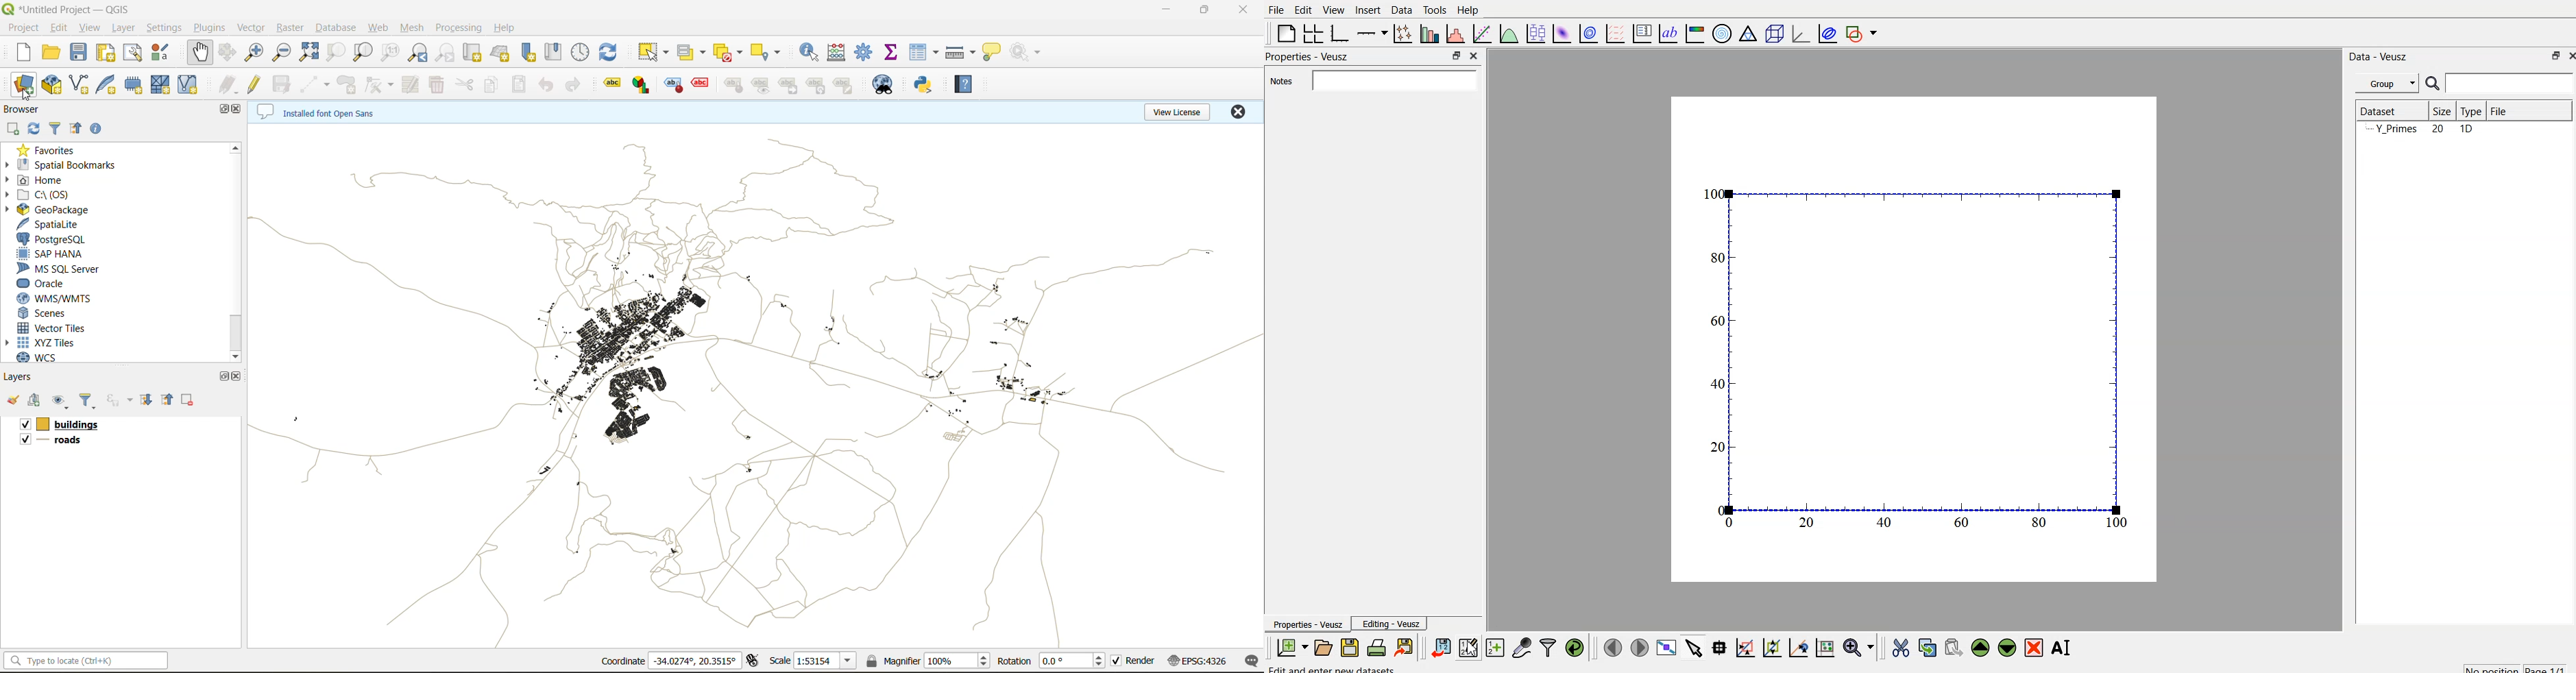 This screenshot has width=2576, height=700. I want to click on edits, so click(228, 86).